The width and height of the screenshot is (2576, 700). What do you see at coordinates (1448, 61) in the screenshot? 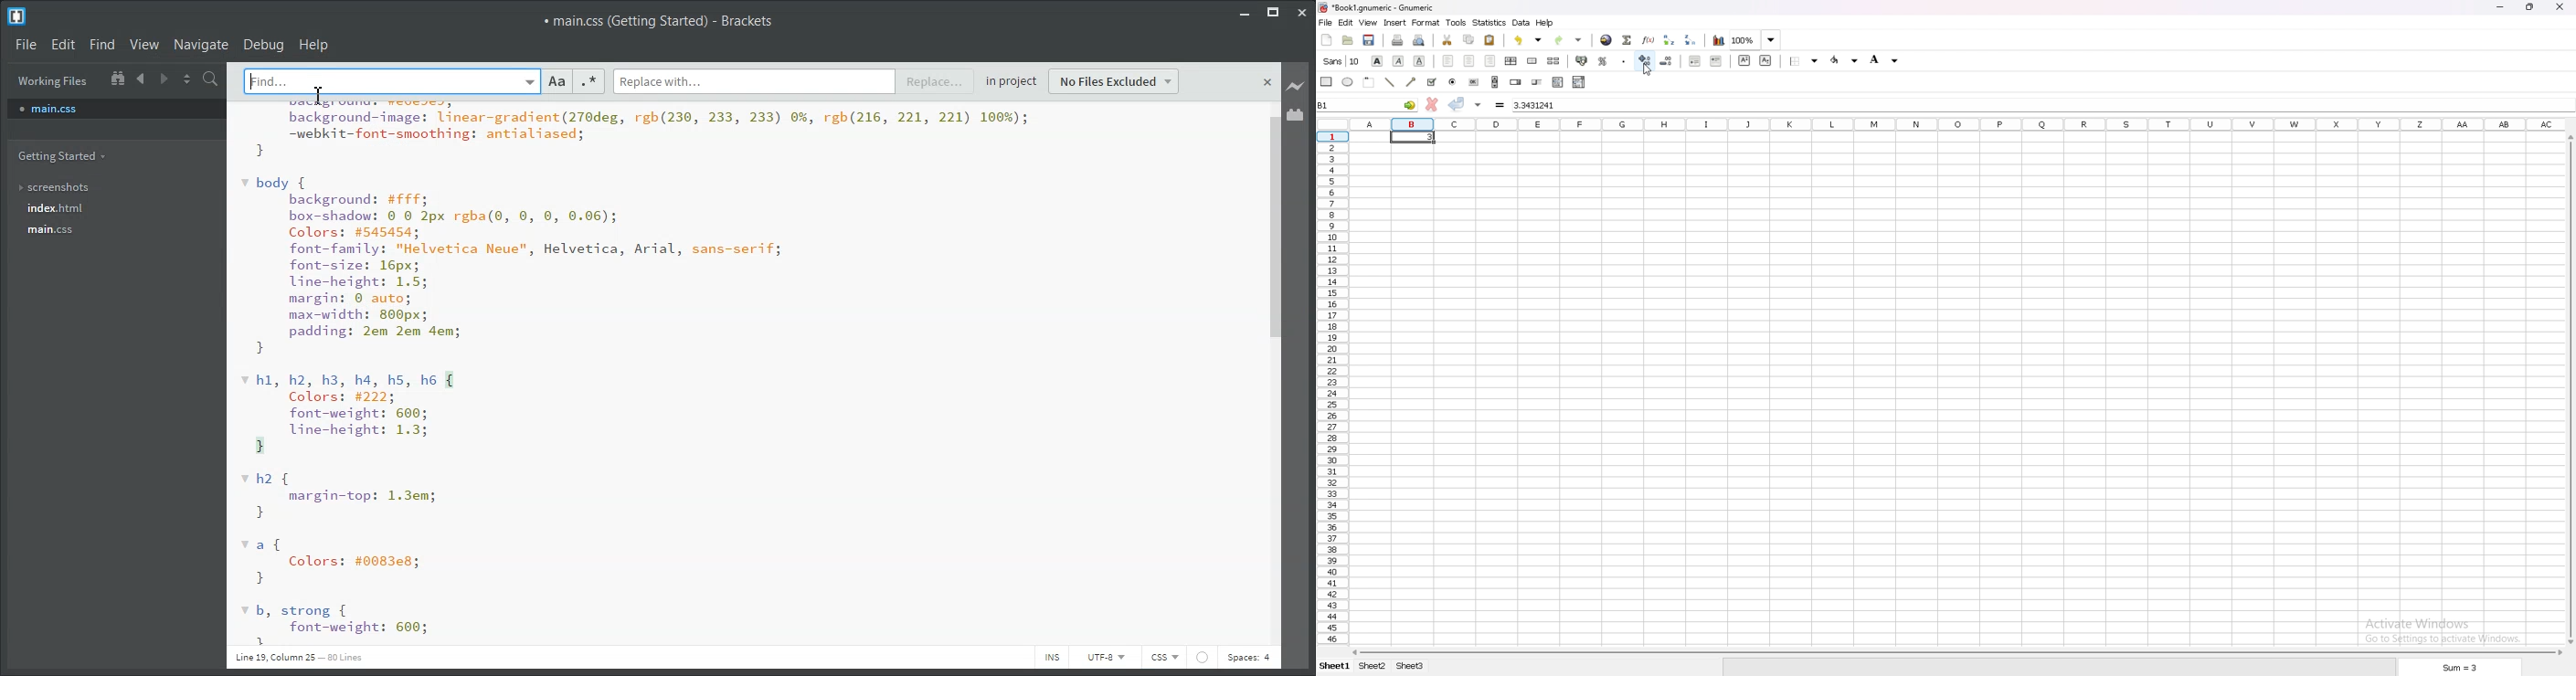
I see `left indent` at bounding box center [1448, 61].